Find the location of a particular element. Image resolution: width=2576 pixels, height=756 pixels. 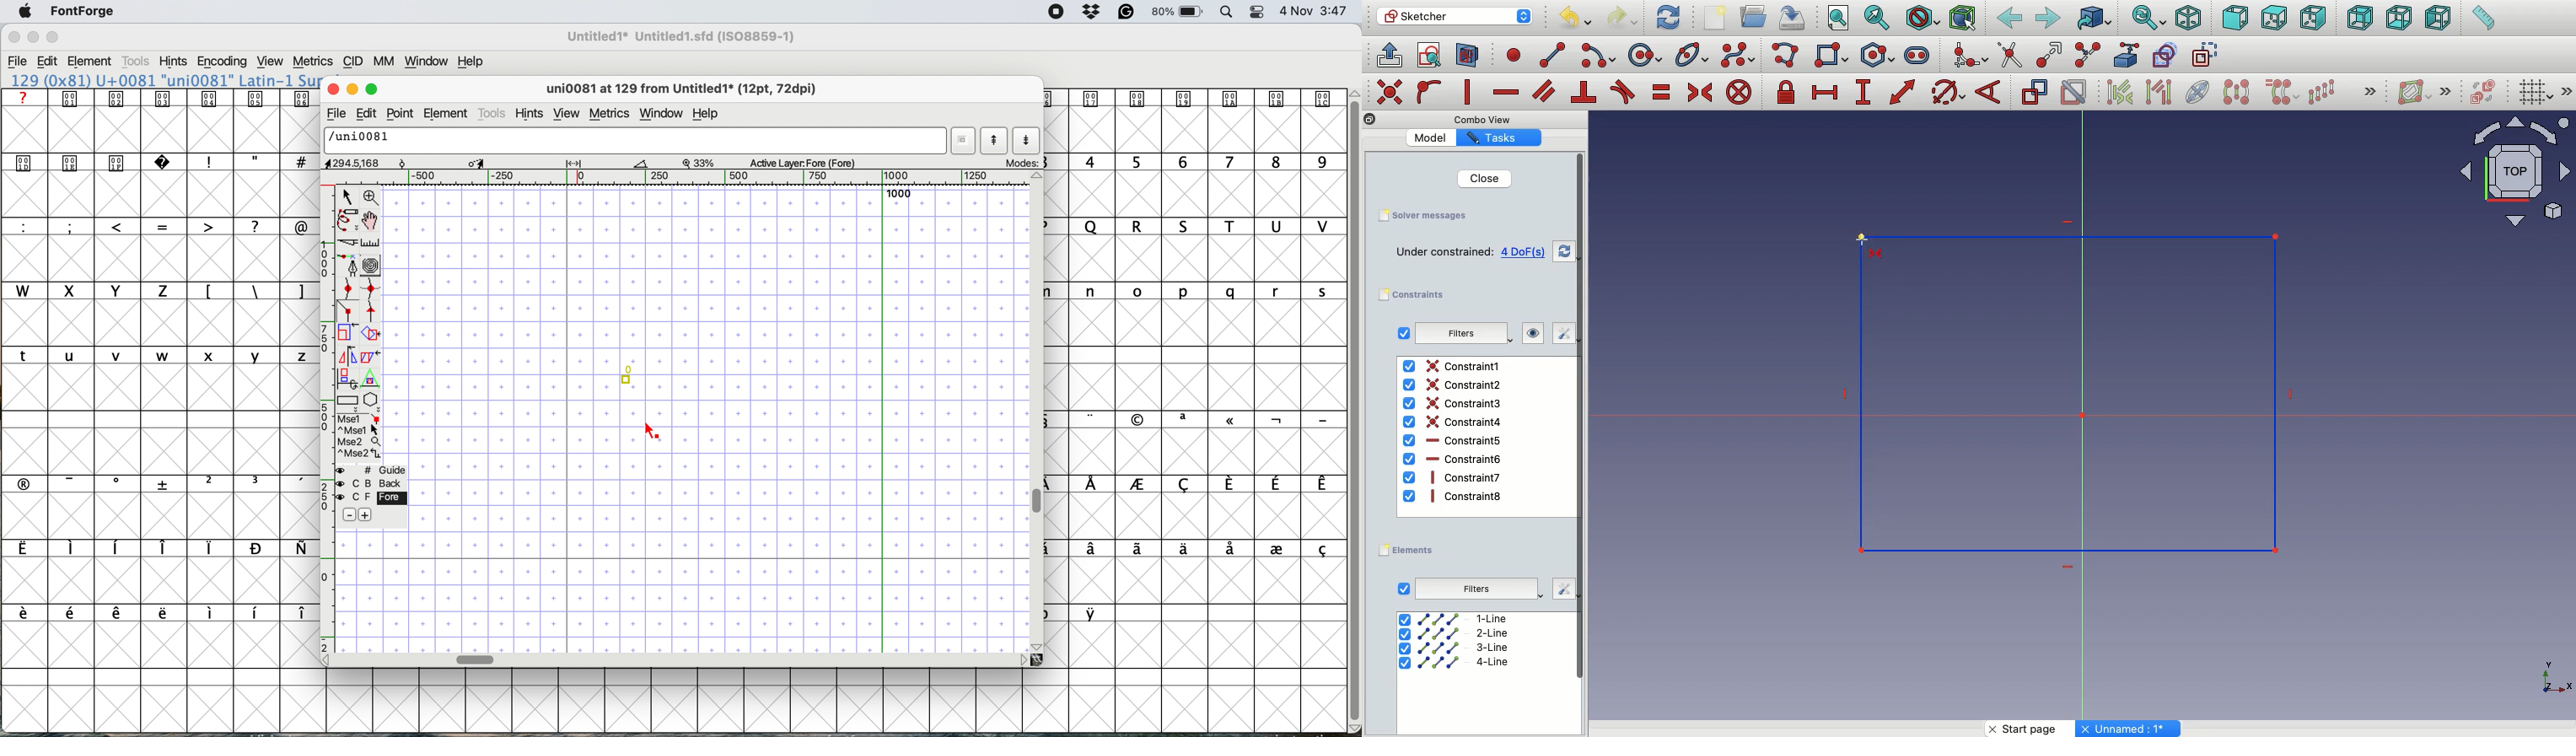

Window is located at coordinates (427, 63).